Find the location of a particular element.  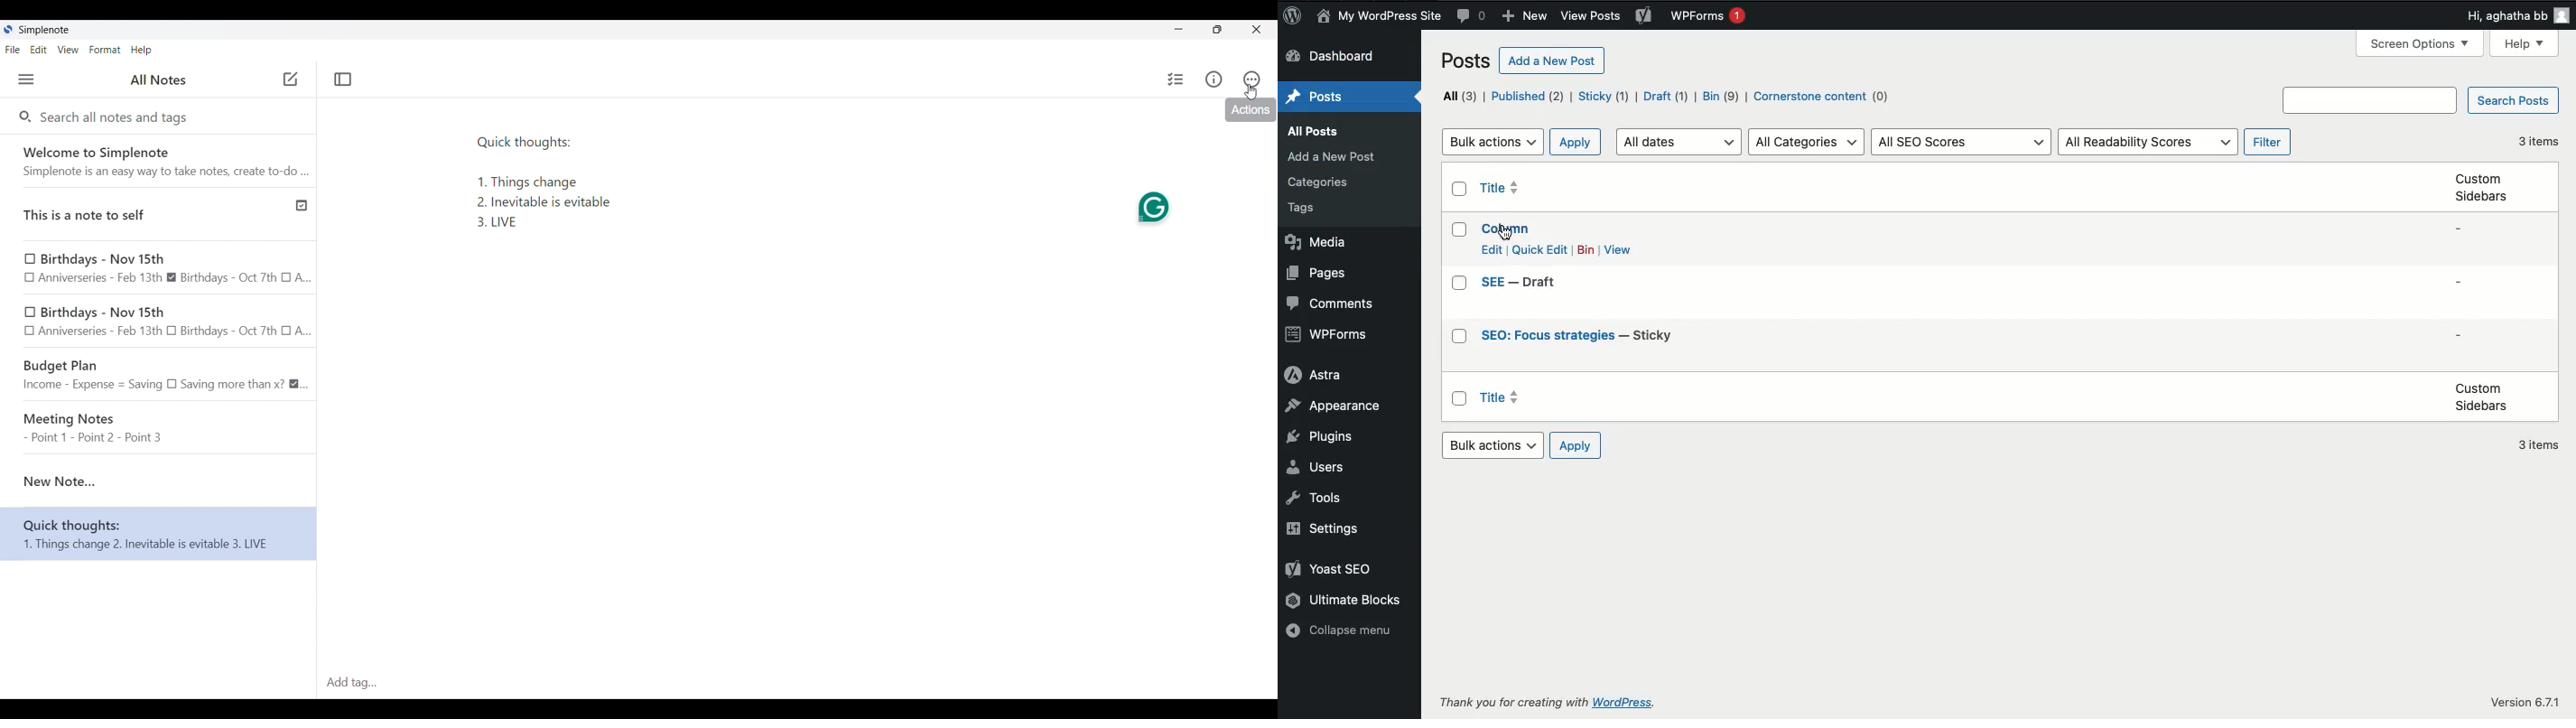

Birthdays - Nov 15th is located at coordinates (160, 321).